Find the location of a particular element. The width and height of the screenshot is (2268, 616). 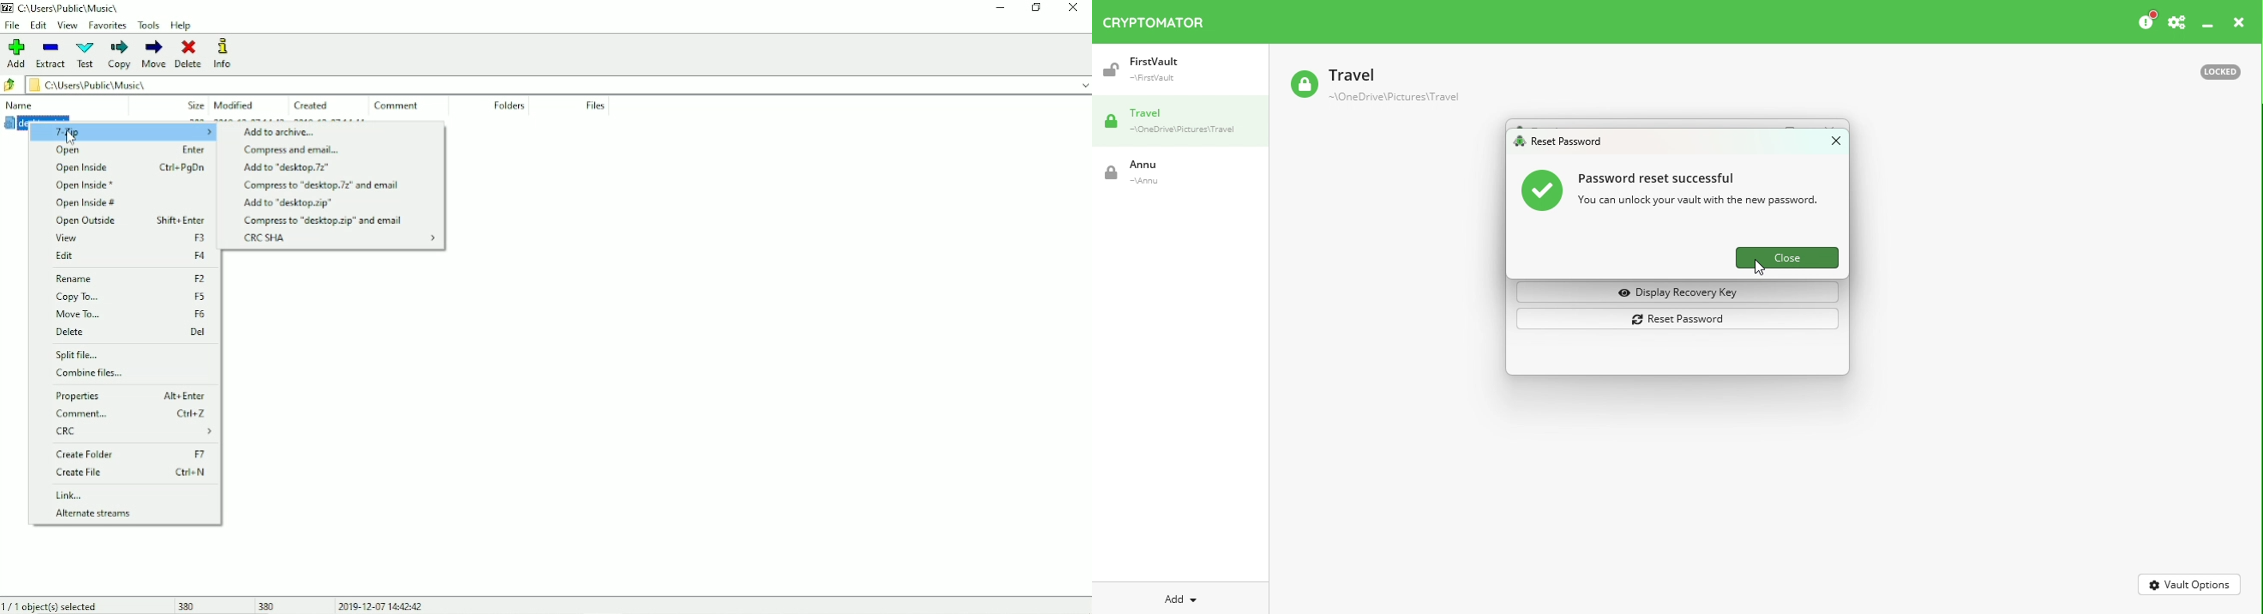

Folders is located at coordinates (510, 106).